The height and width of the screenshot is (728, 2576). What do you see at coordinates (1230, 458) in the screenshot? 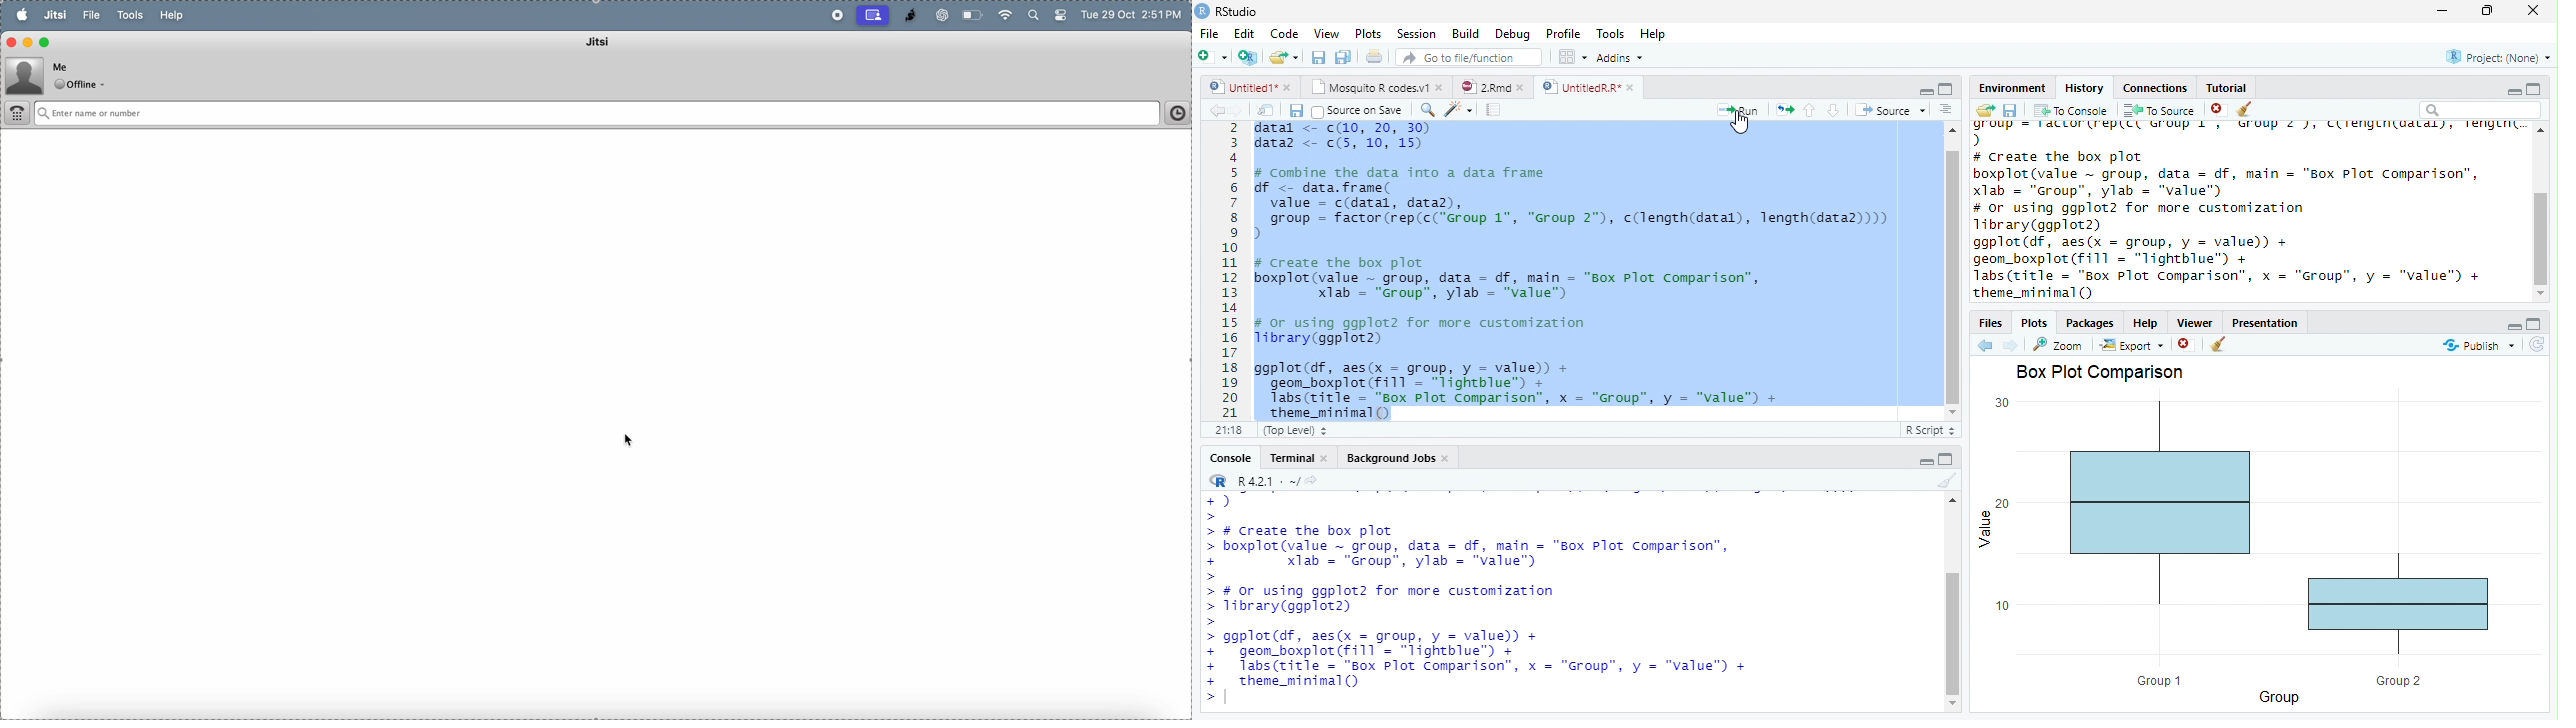
I see `Console` at bounding box center [1230, 458].